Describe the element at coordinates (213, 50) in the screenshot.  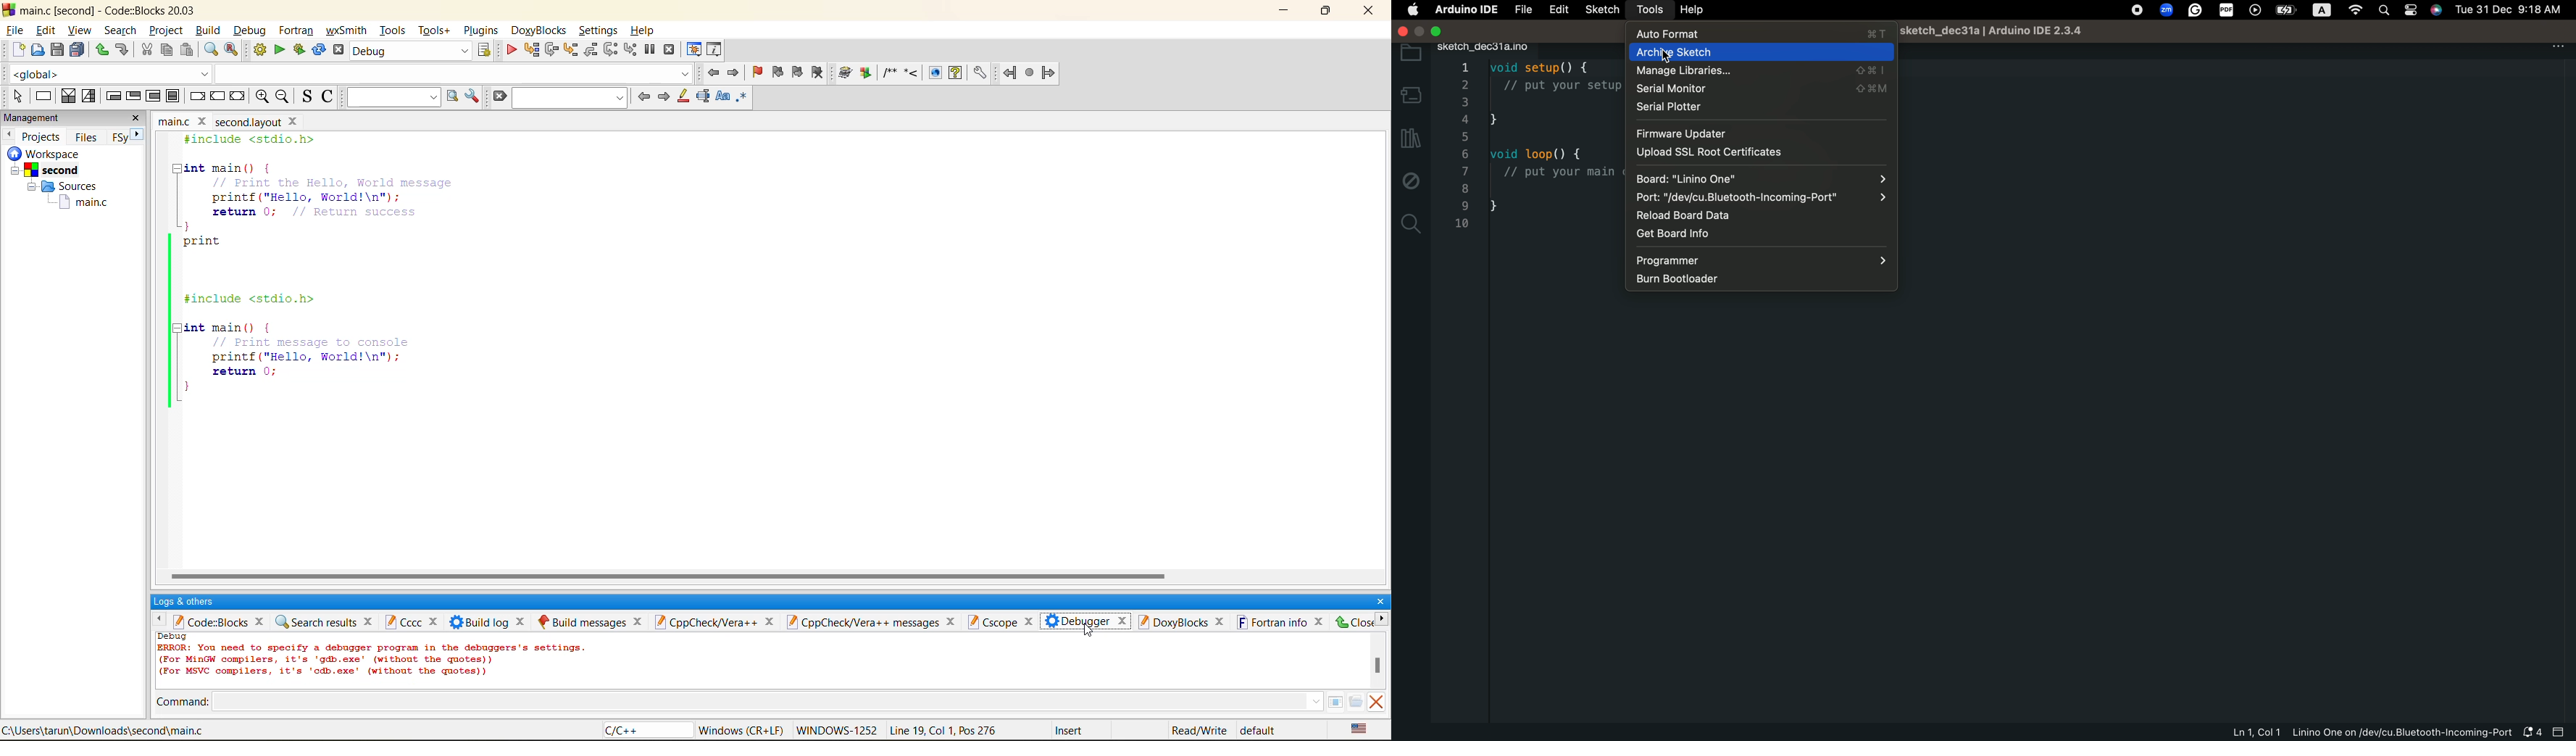
I see `find` at that location.